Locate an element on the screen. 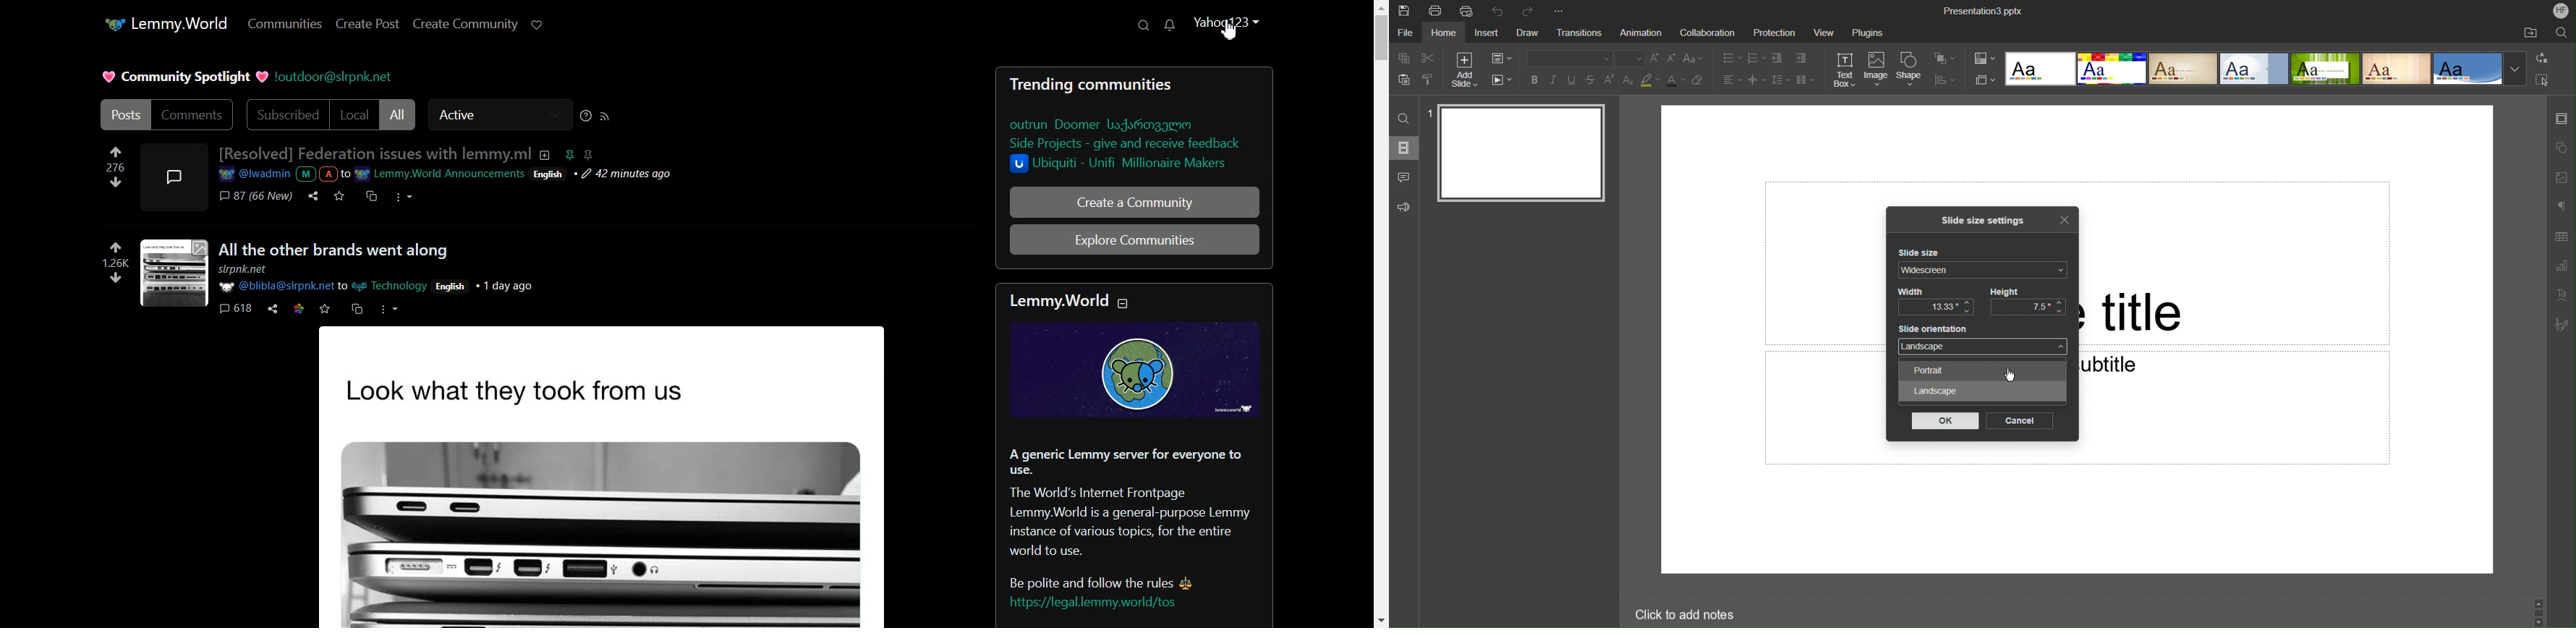 The image size is (2576, 644). 7.5" is located at coordinates (2029, 307).